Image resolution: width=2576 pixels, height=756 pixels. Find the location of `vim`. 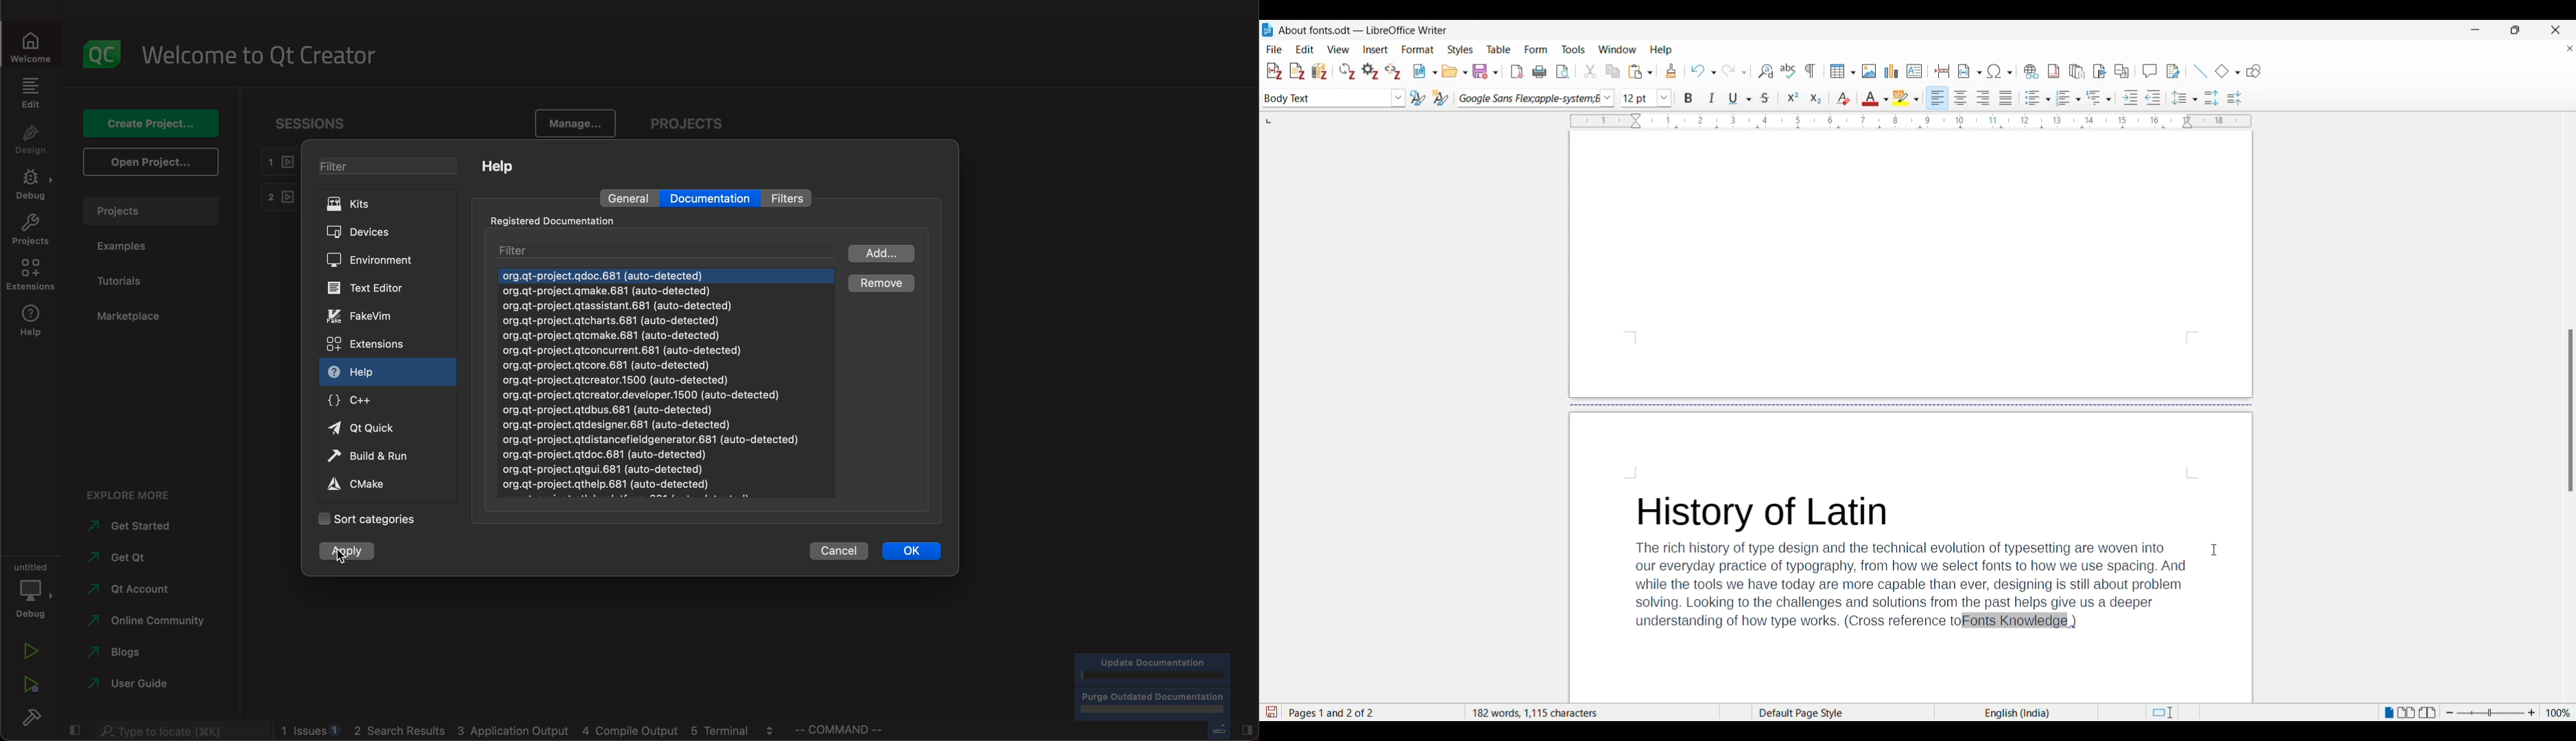

vim is located at coordinates (372, 315).